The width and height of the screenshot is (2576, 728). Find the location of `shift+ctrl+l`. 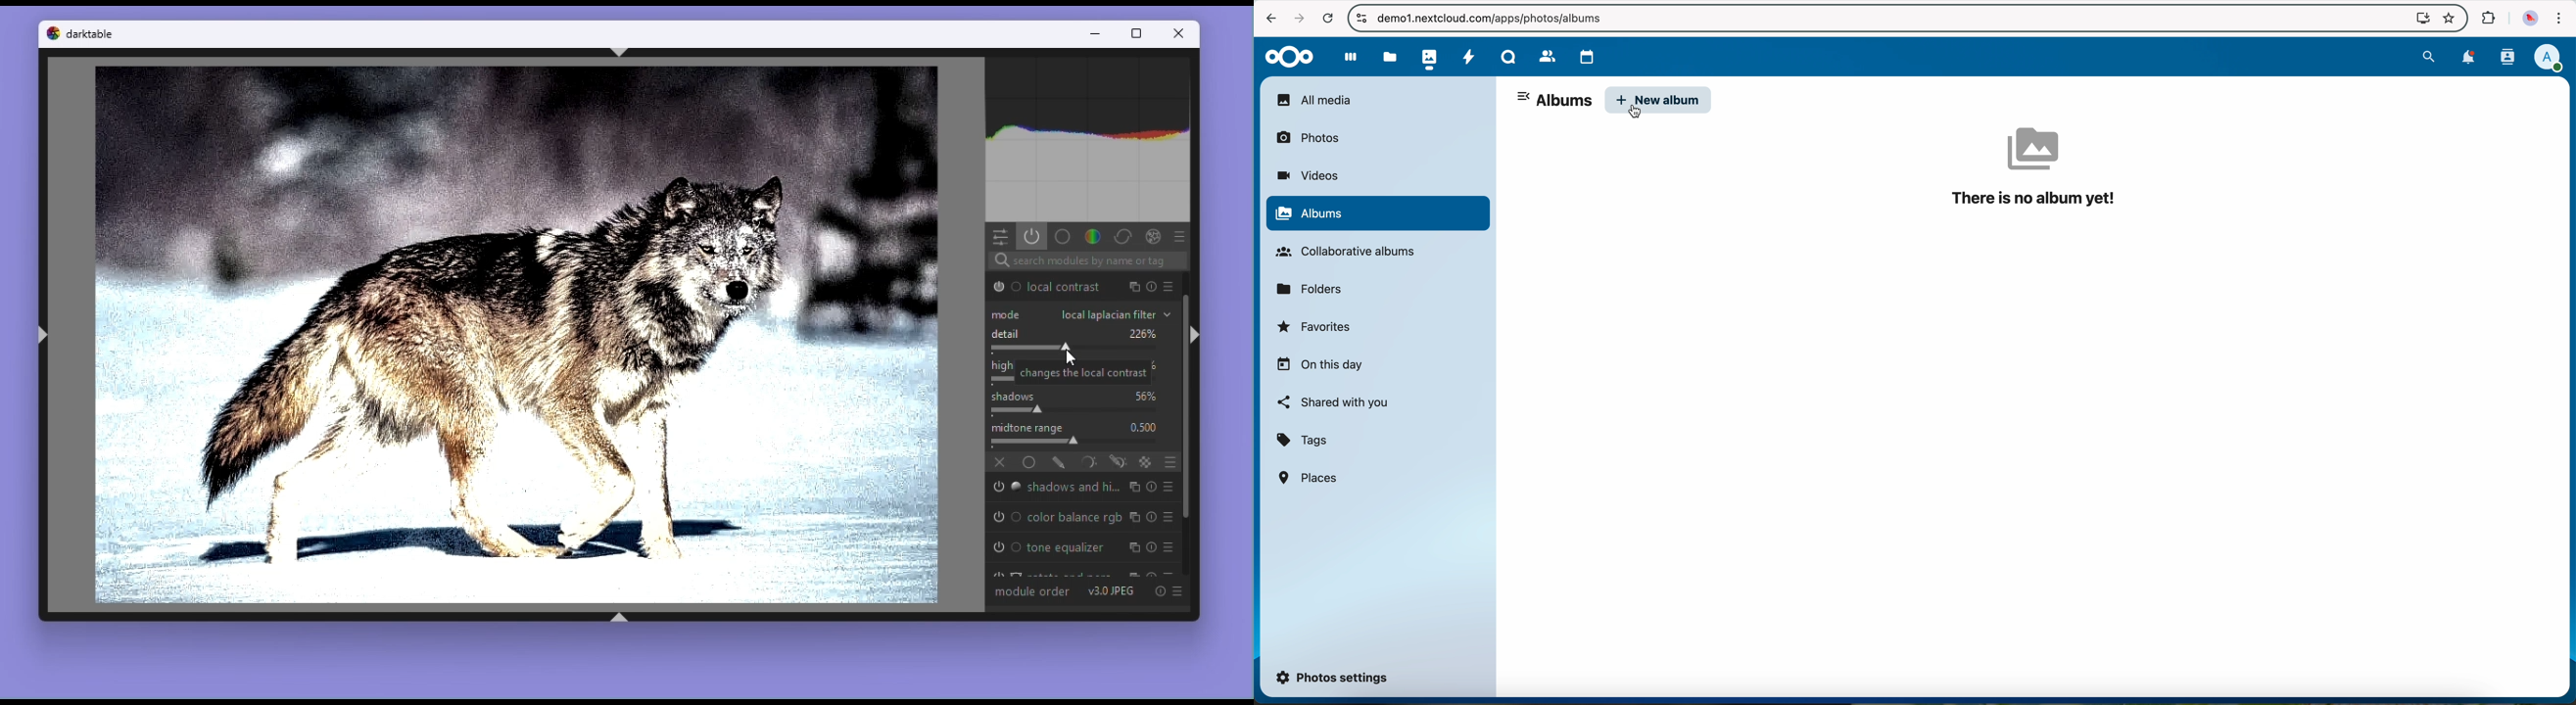

shift+ctrl+l is located at coordinates (43, 334).